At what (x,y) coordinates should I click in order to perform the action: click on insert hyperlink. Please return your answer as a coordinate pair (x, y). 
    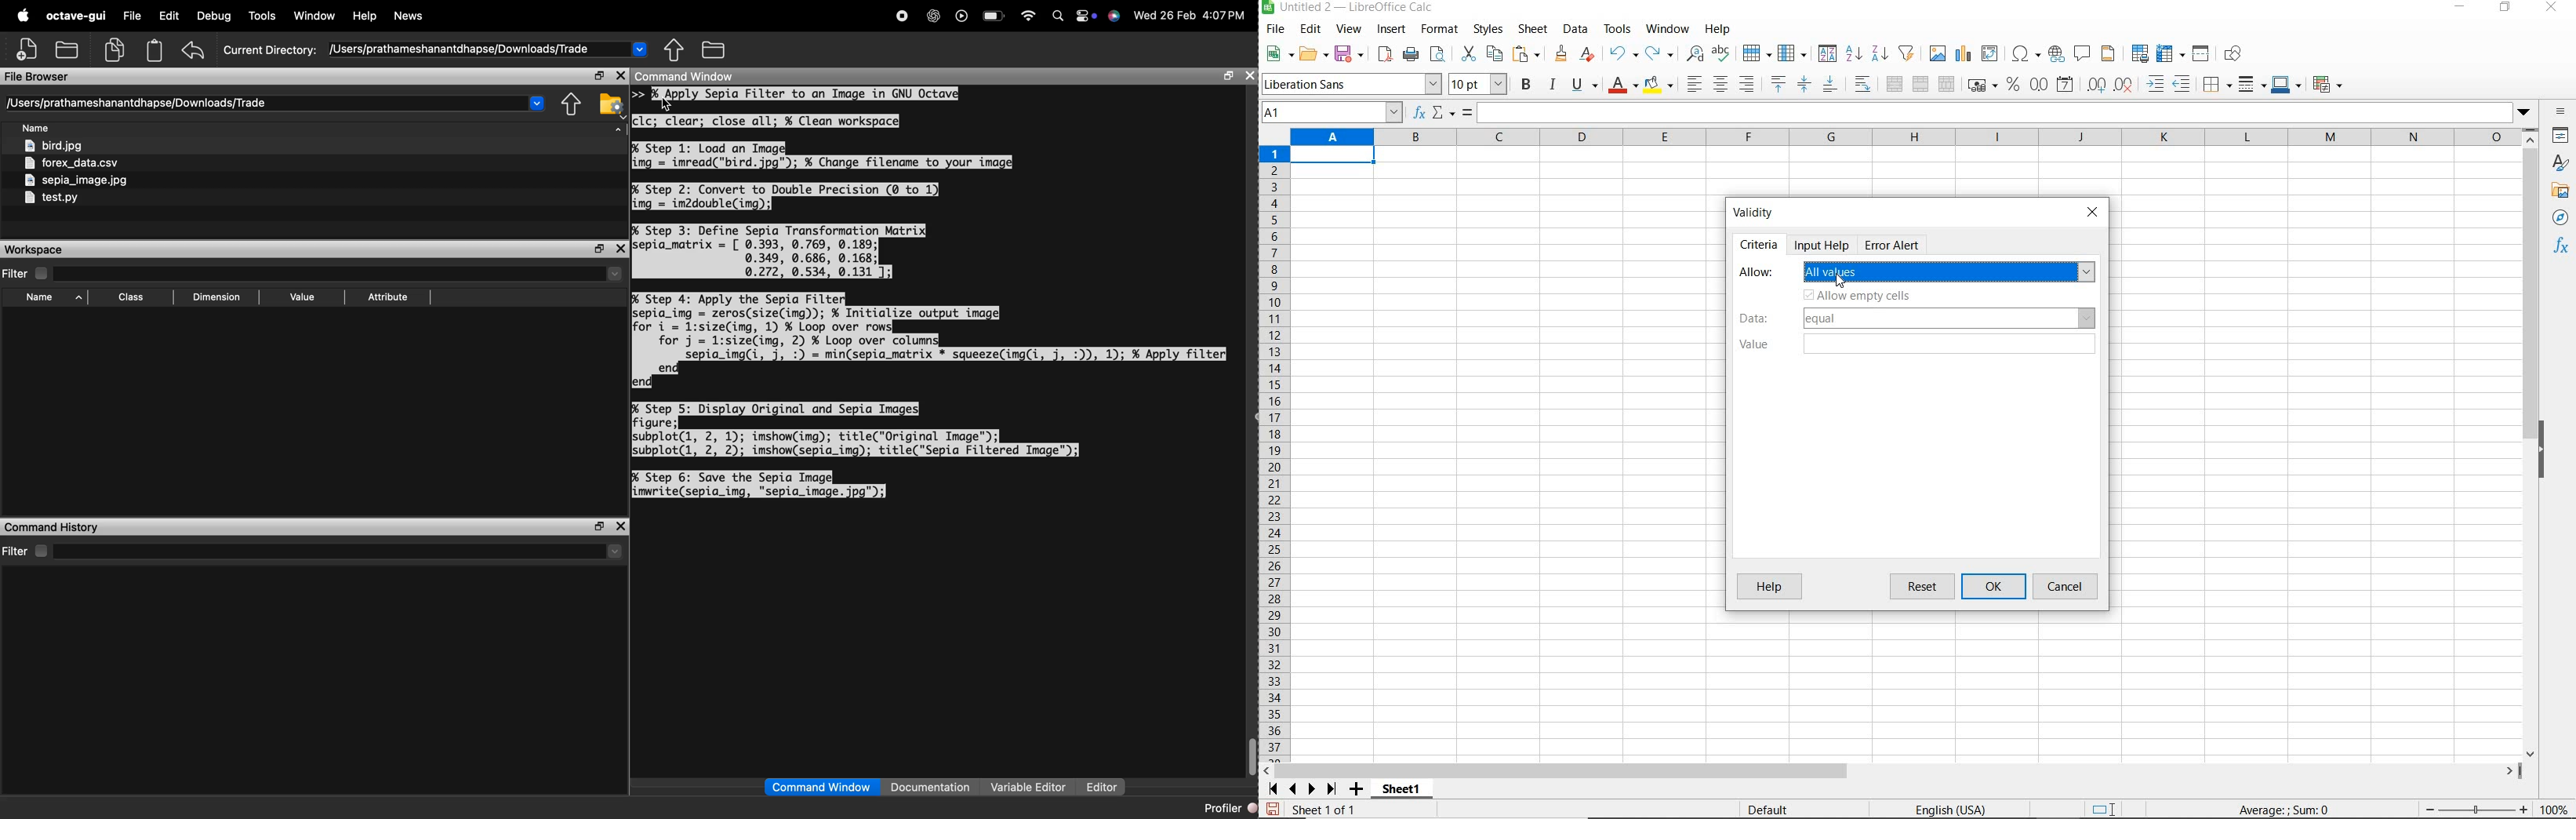
    Looking at the image, I should click on (2056, 53).